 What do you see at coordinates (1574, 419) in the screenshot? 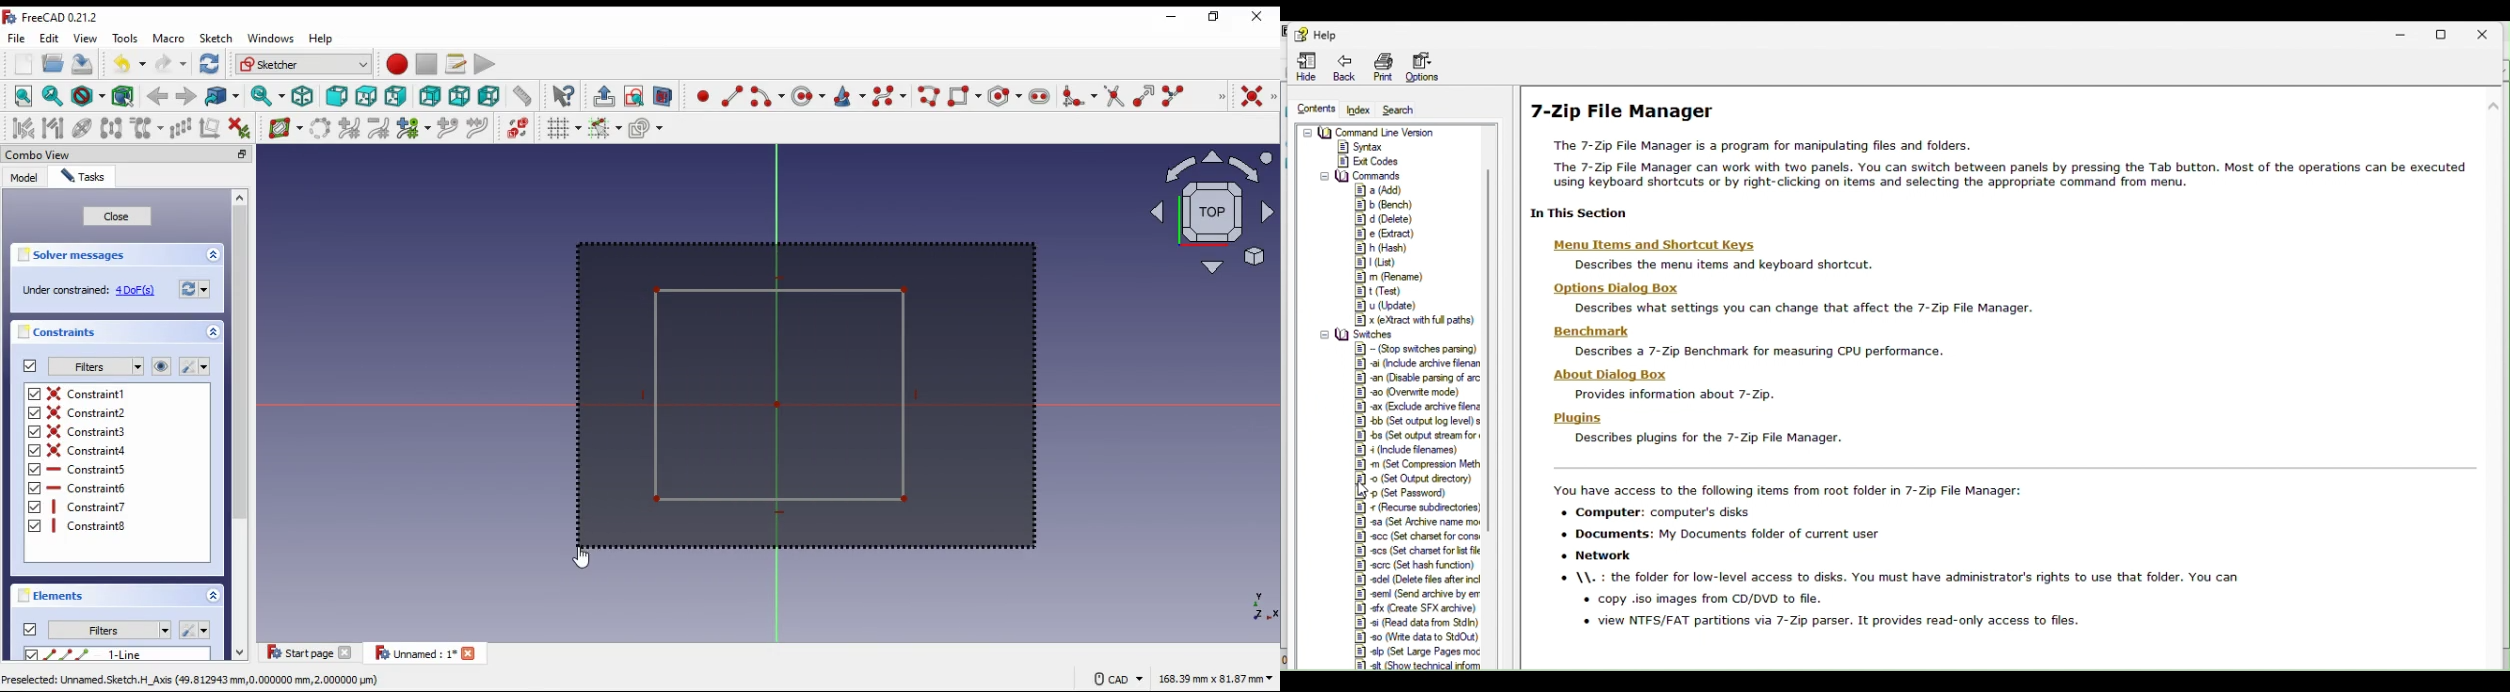
I see `plugins` at bounding box center [1574, 419].